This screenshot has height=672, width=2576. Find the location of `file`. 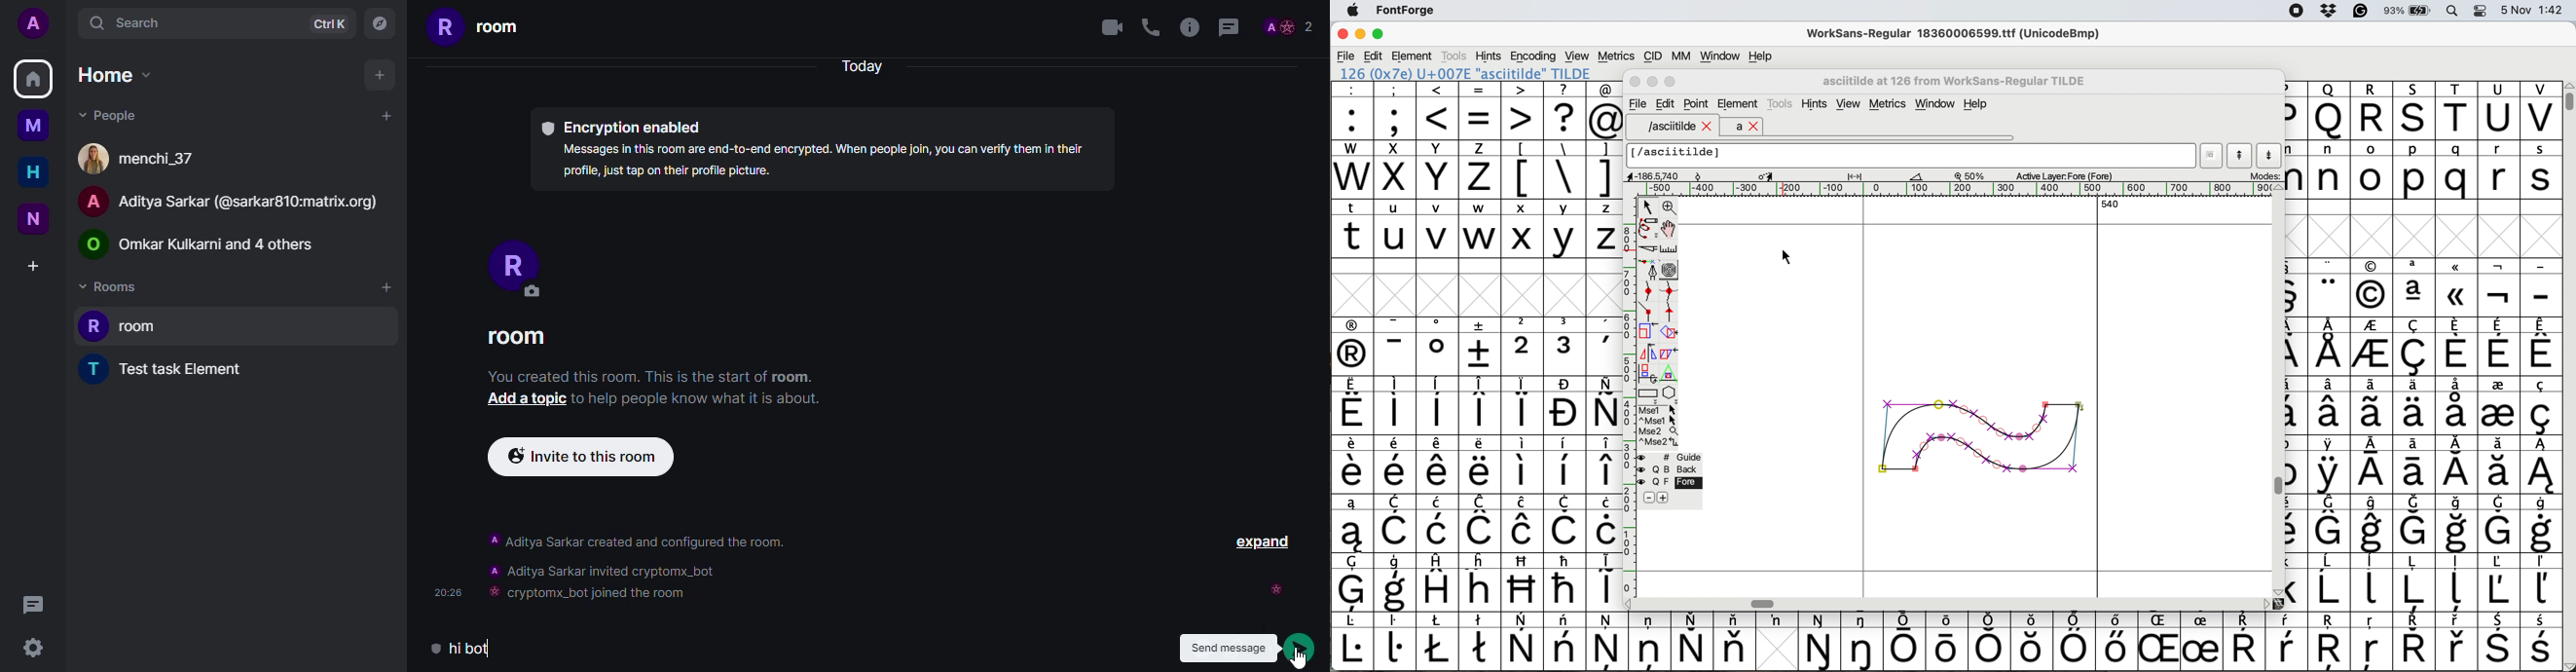

file is located at coordinates (1346, 56).